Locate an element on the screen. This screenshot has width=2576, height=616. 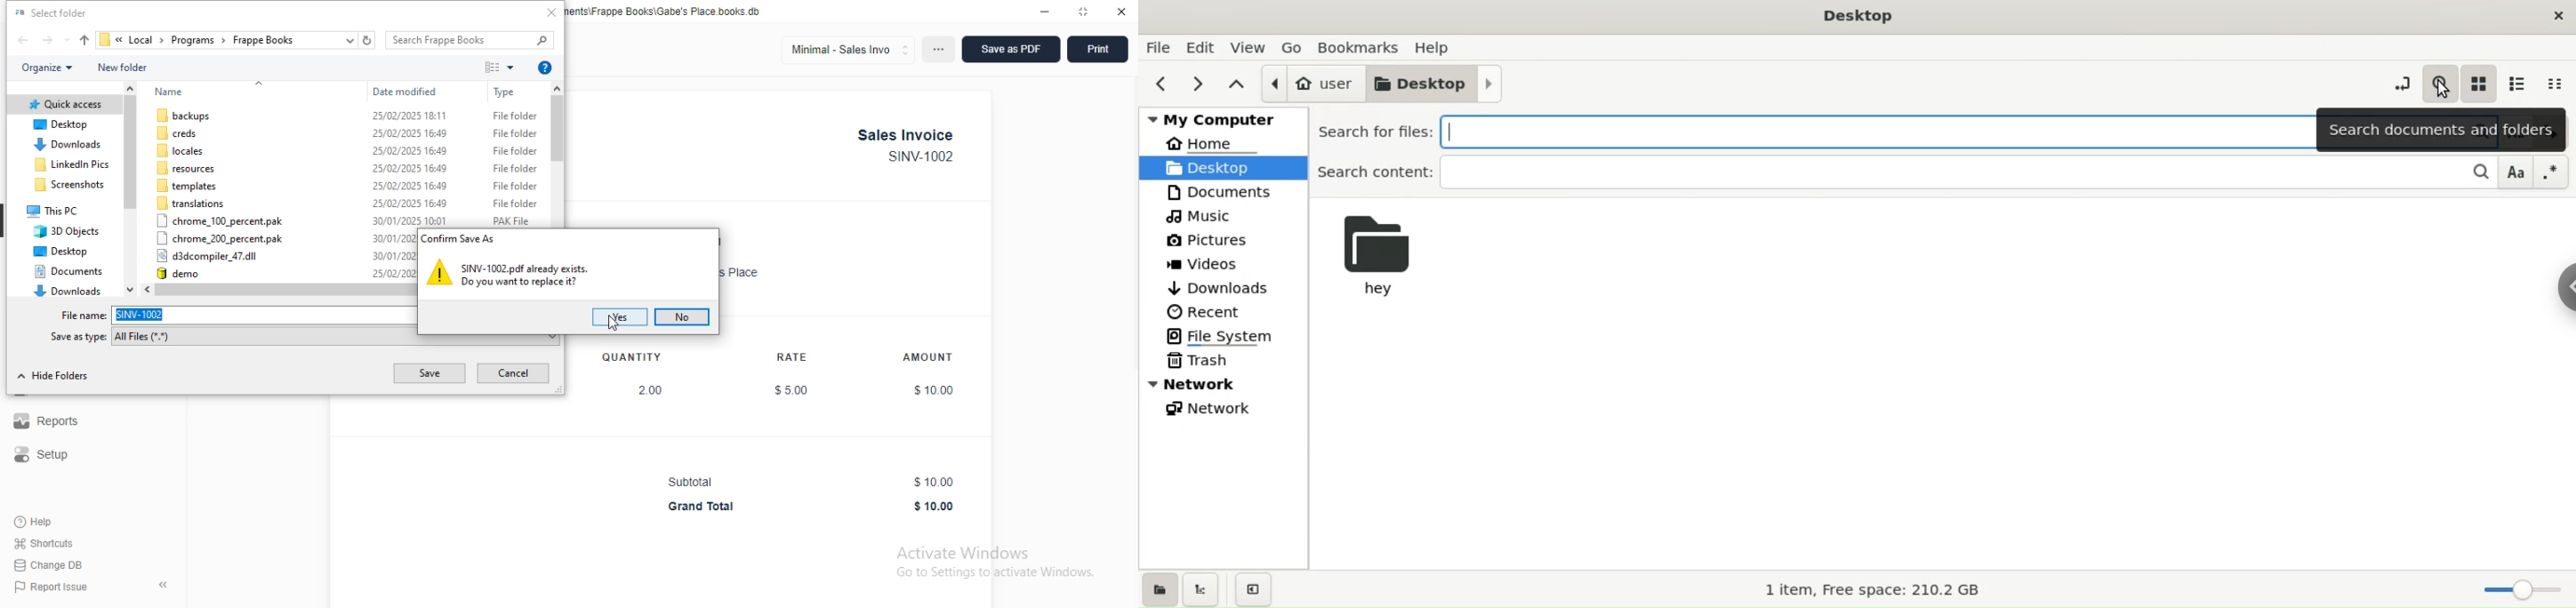
25/02/2025 16:49 is located at coordinates (410, 186).